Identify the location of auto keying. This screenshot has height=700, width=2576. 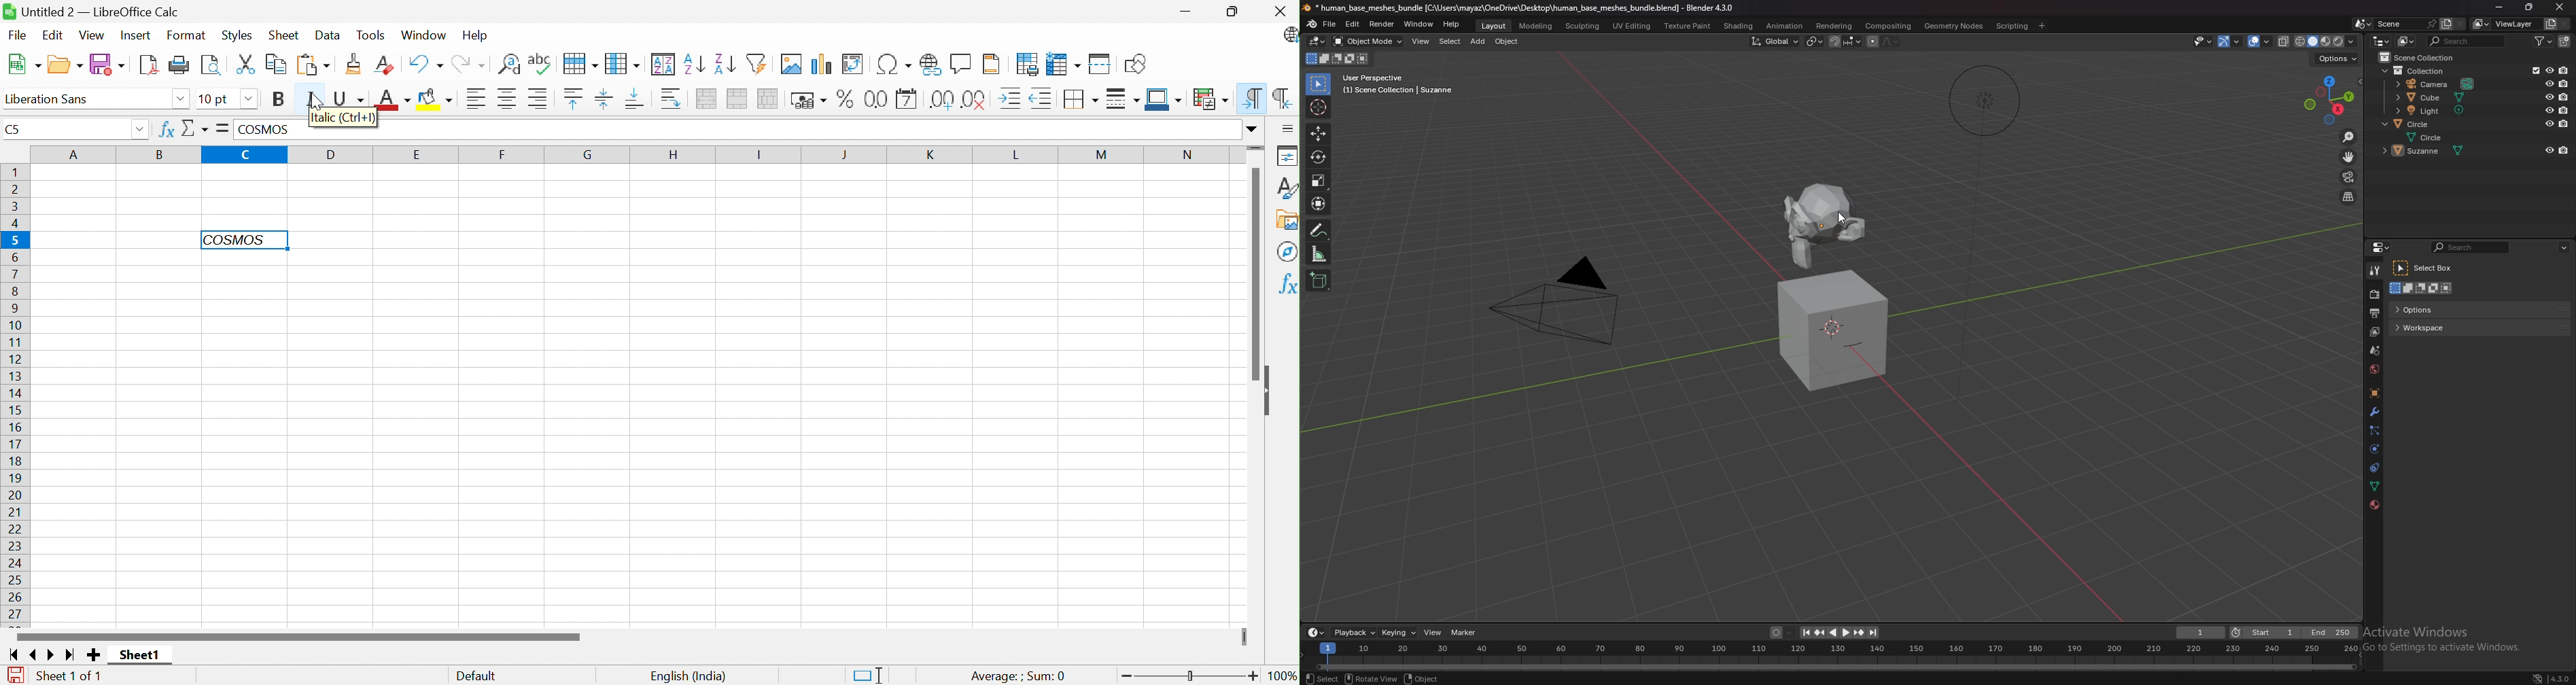
(1780, 632).